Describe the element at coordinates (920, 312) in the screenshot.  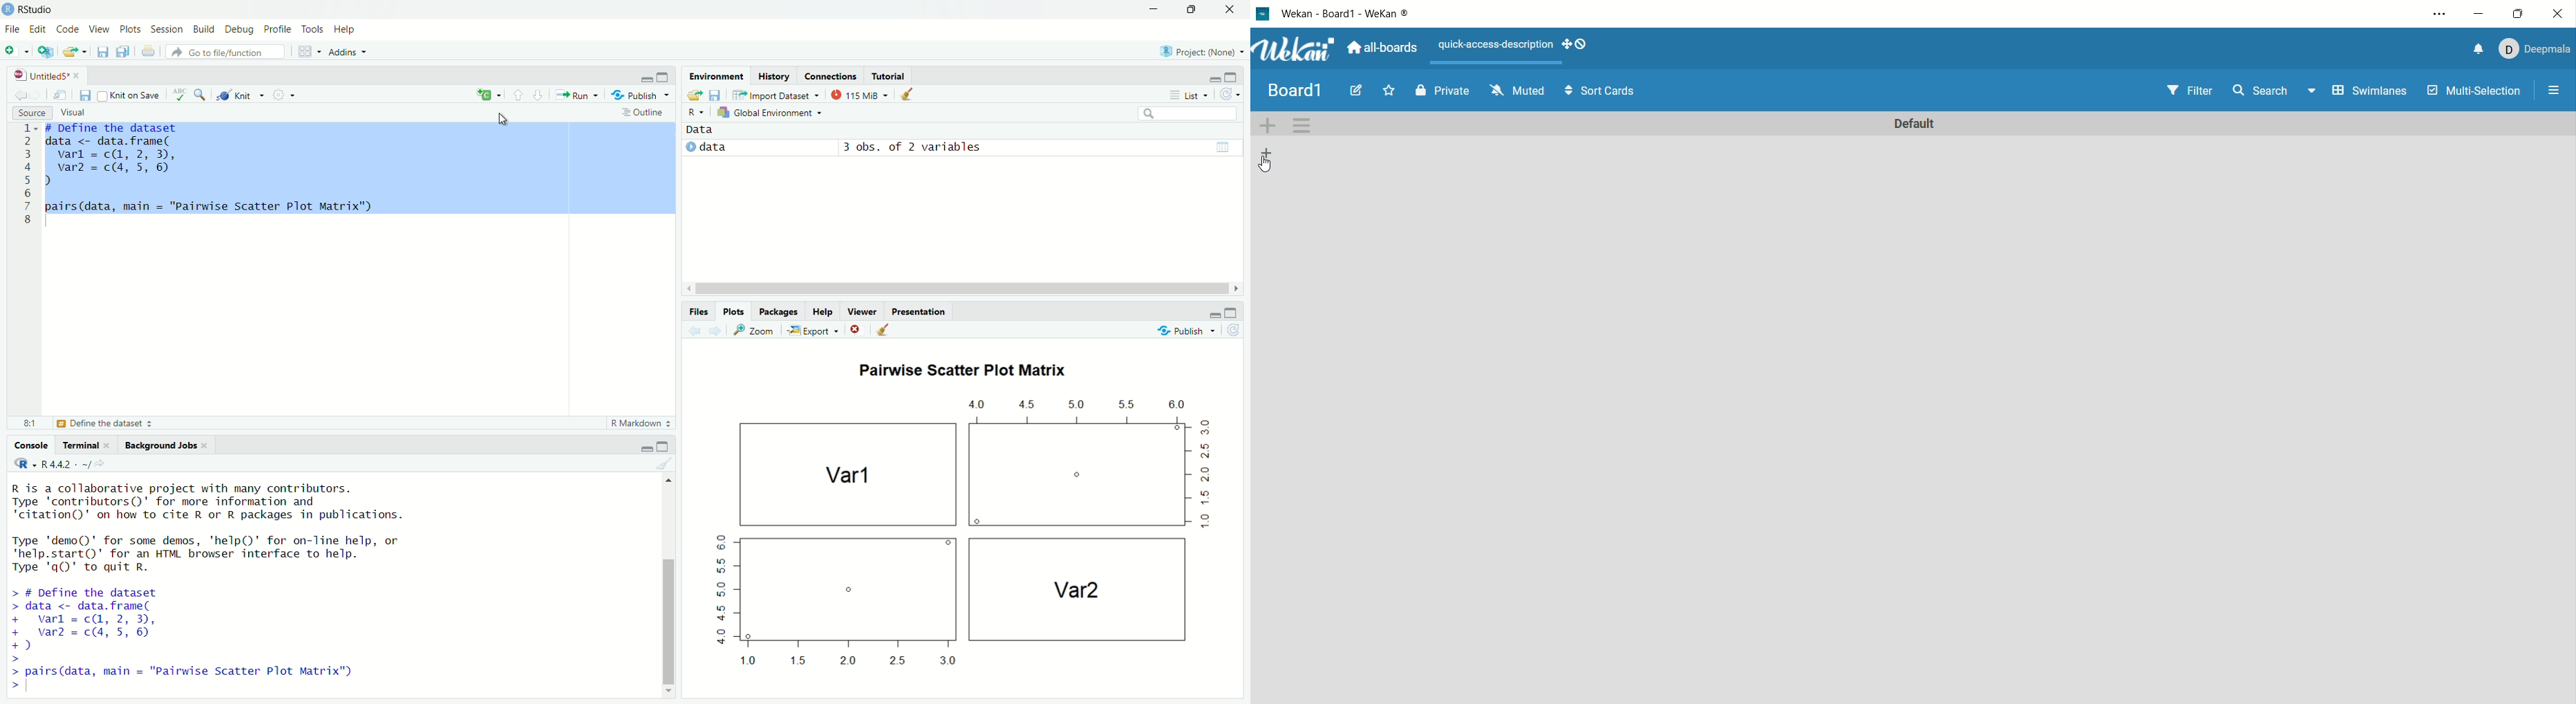
I see `Presentation` at that location.